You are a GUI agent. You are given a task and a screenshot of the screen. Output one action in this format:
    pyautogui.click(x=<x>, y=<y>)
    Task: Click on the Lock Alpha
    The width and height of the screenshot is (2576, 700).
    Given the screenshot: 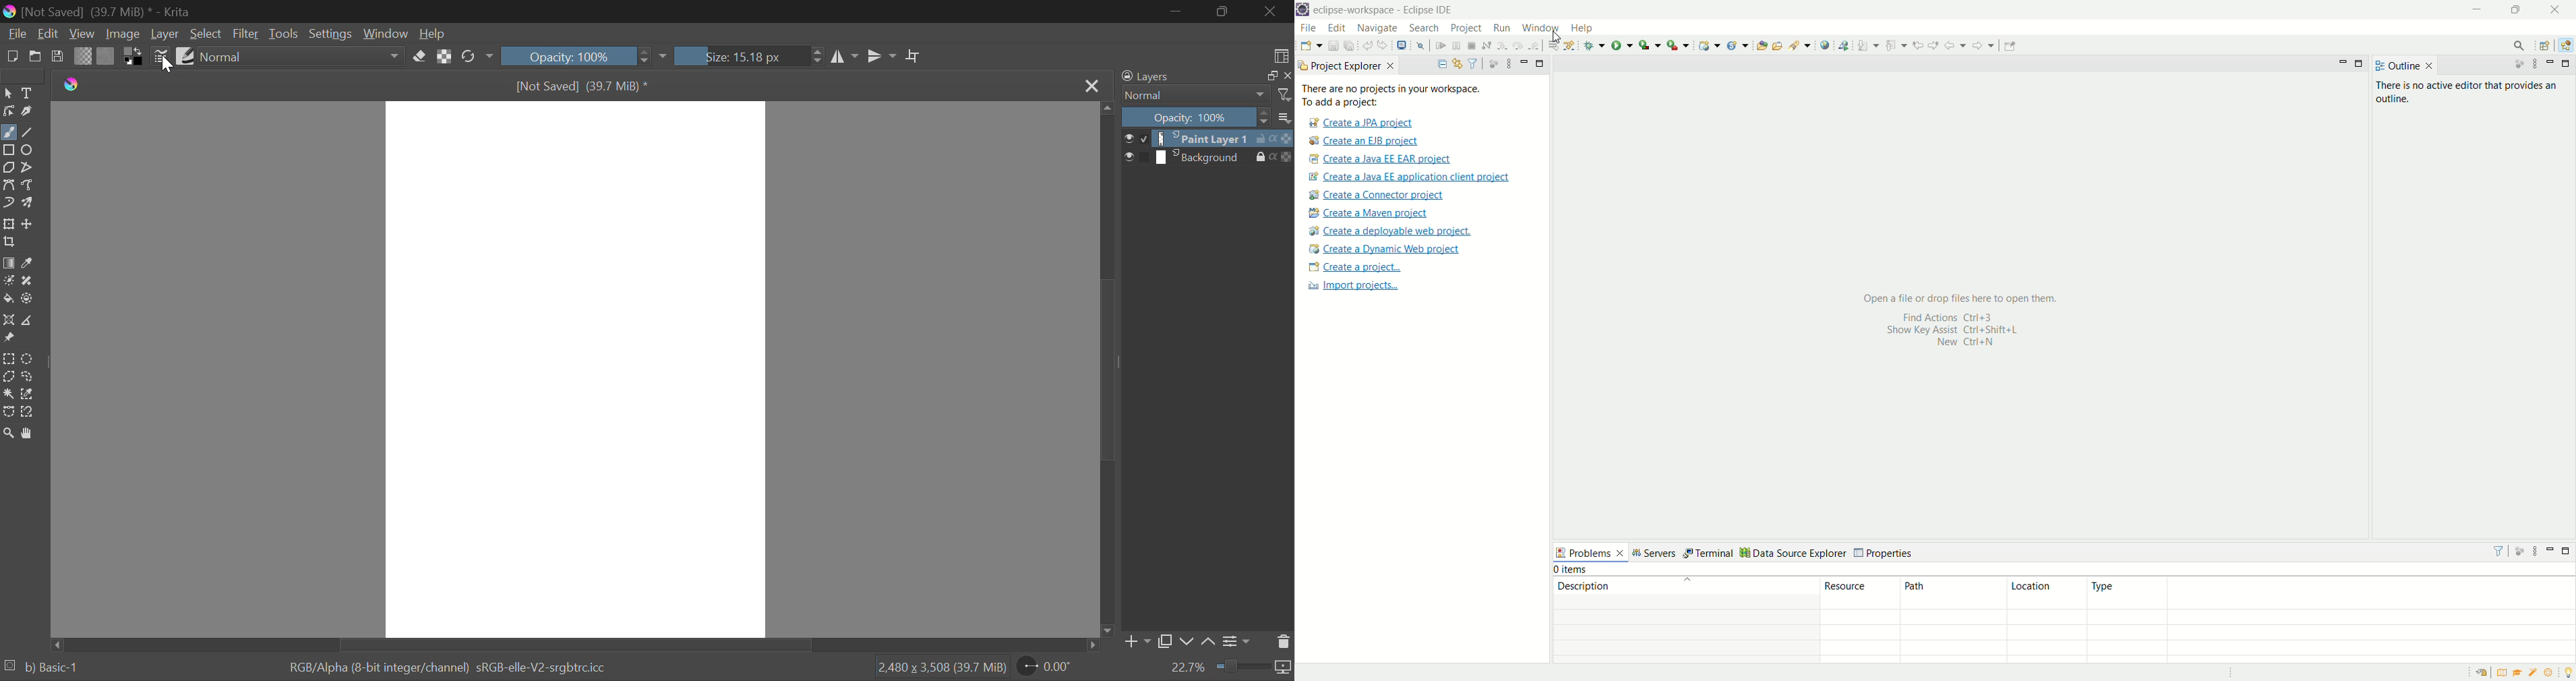 What is the action you would take?
    pyautogui.click(x=445, y=57)
    